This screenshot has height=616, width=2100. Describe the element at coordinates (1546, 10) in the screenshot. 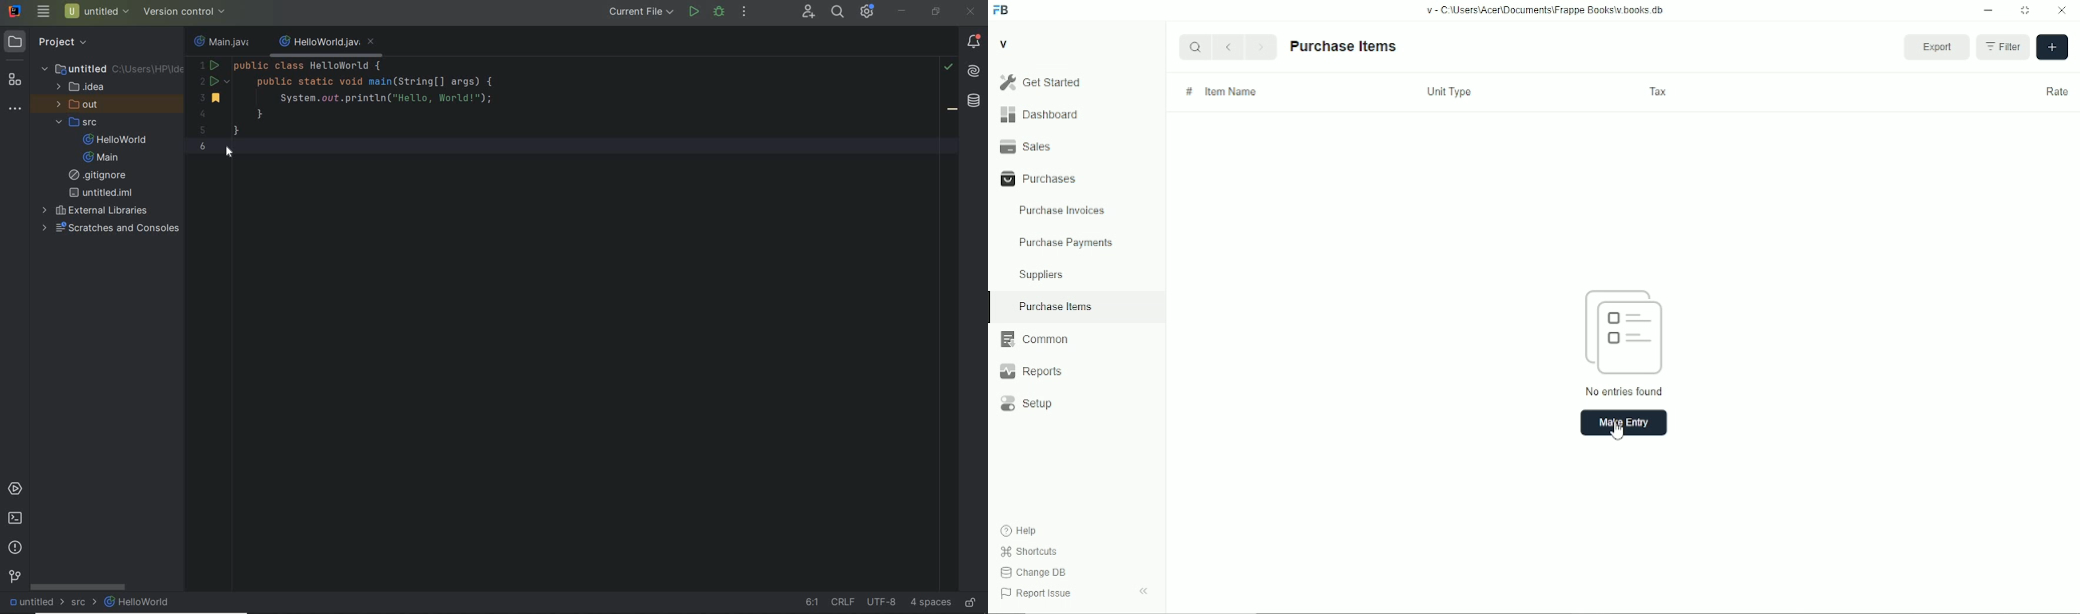

I see `v-C:\Users\Acer\Documents\Frappe books\v.books.db` at that location.